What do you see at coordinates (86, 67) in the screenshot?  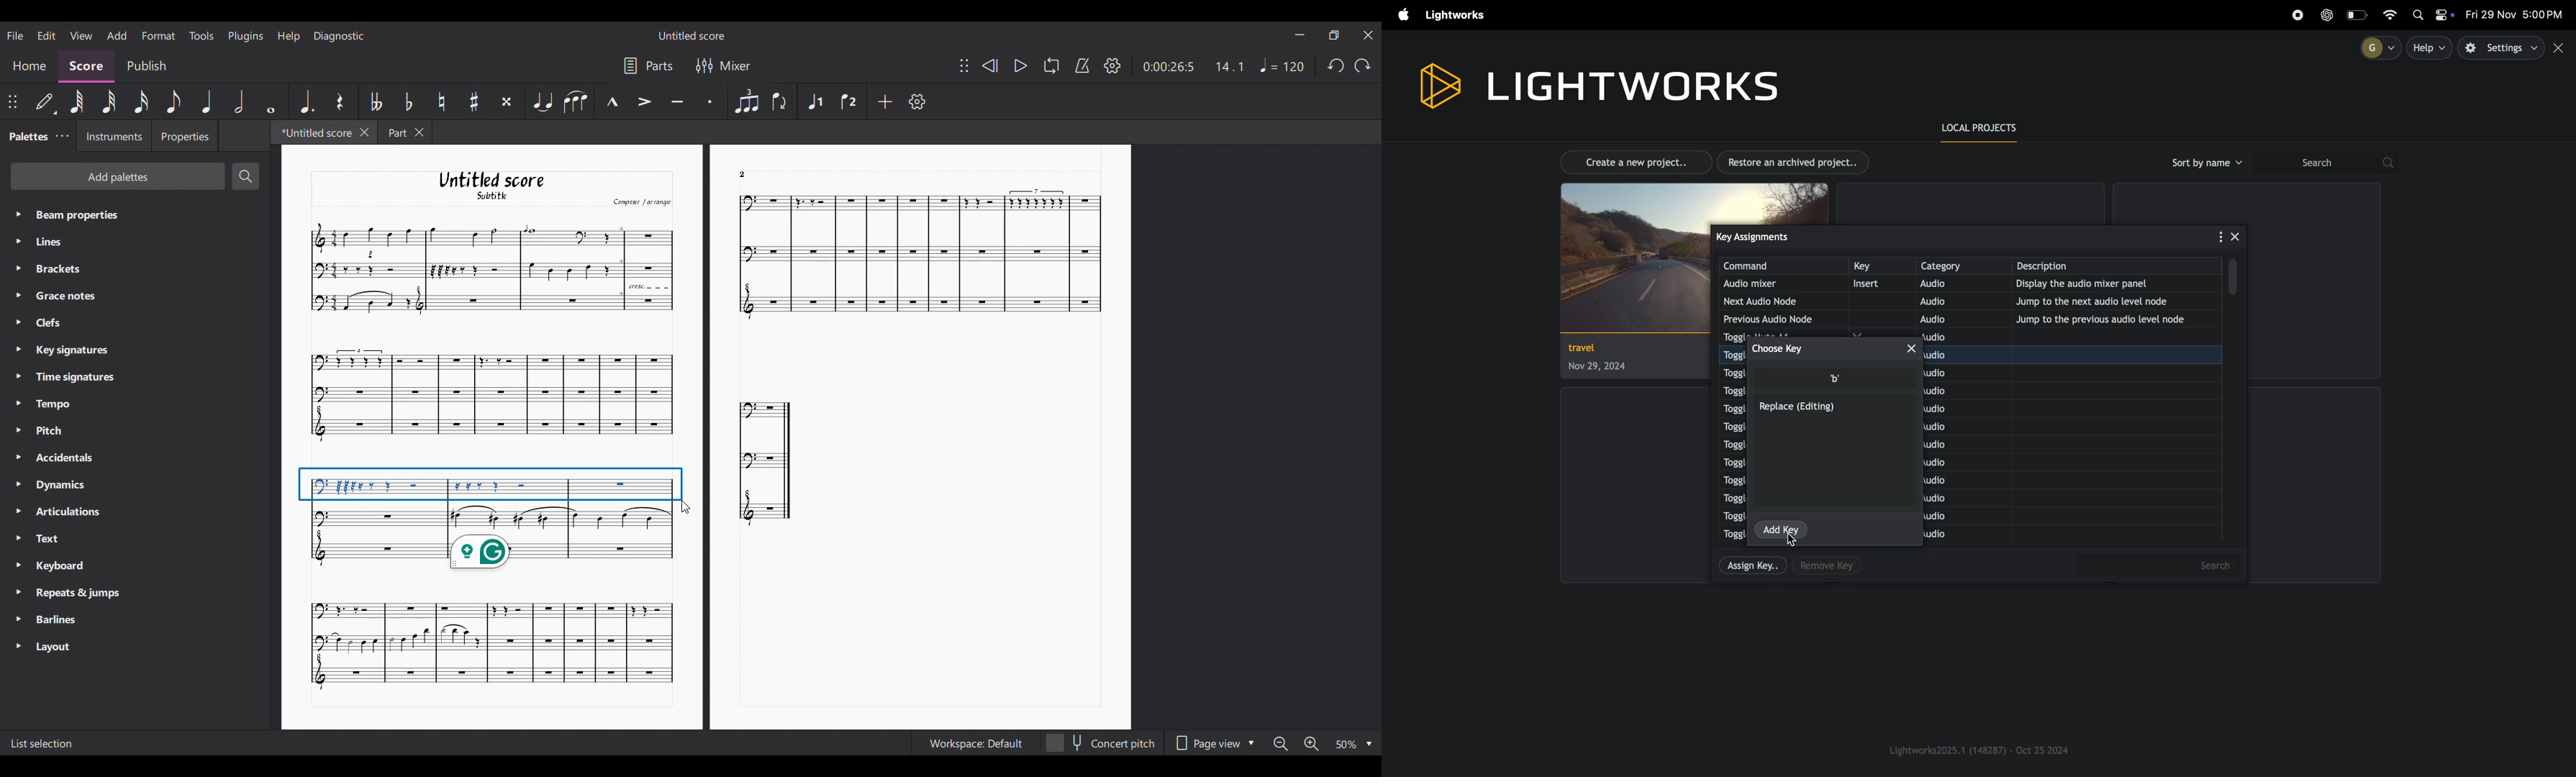 I see `Score ` at bounding box center [86, 67].